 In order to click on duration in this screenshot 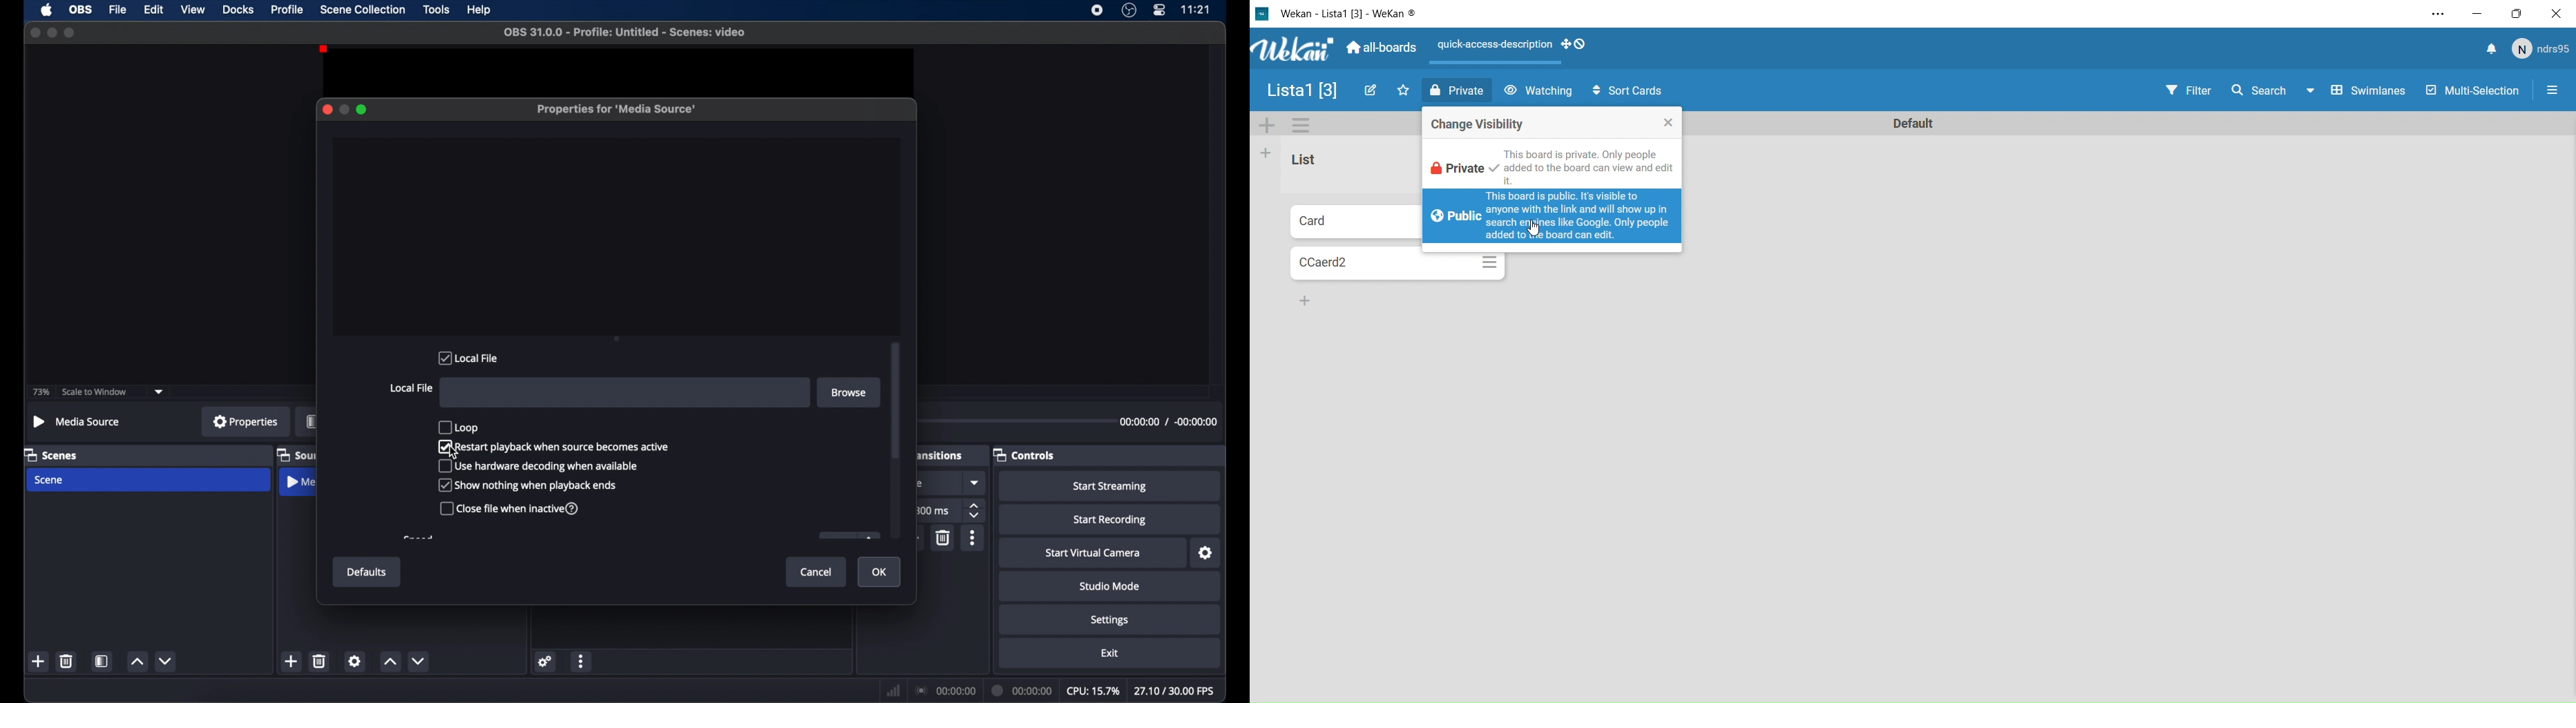, I will do `click(1022, 691)`.